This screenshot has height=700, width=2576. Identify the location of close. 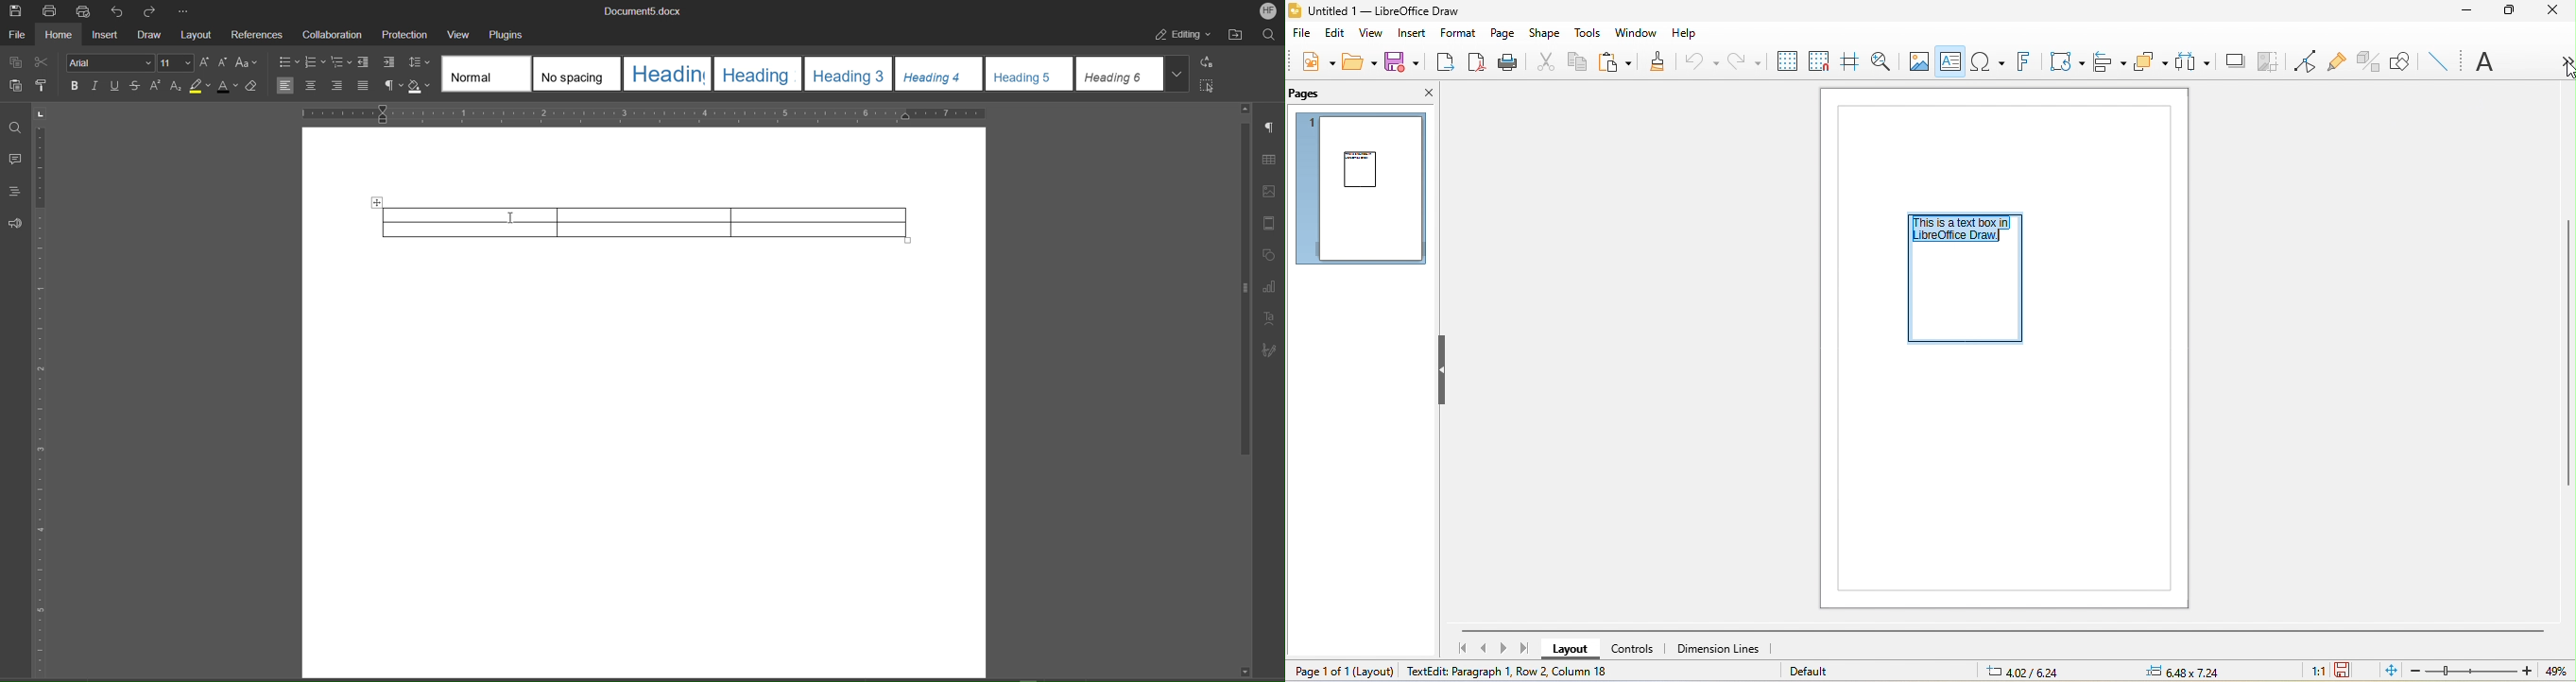
(1419, 92).